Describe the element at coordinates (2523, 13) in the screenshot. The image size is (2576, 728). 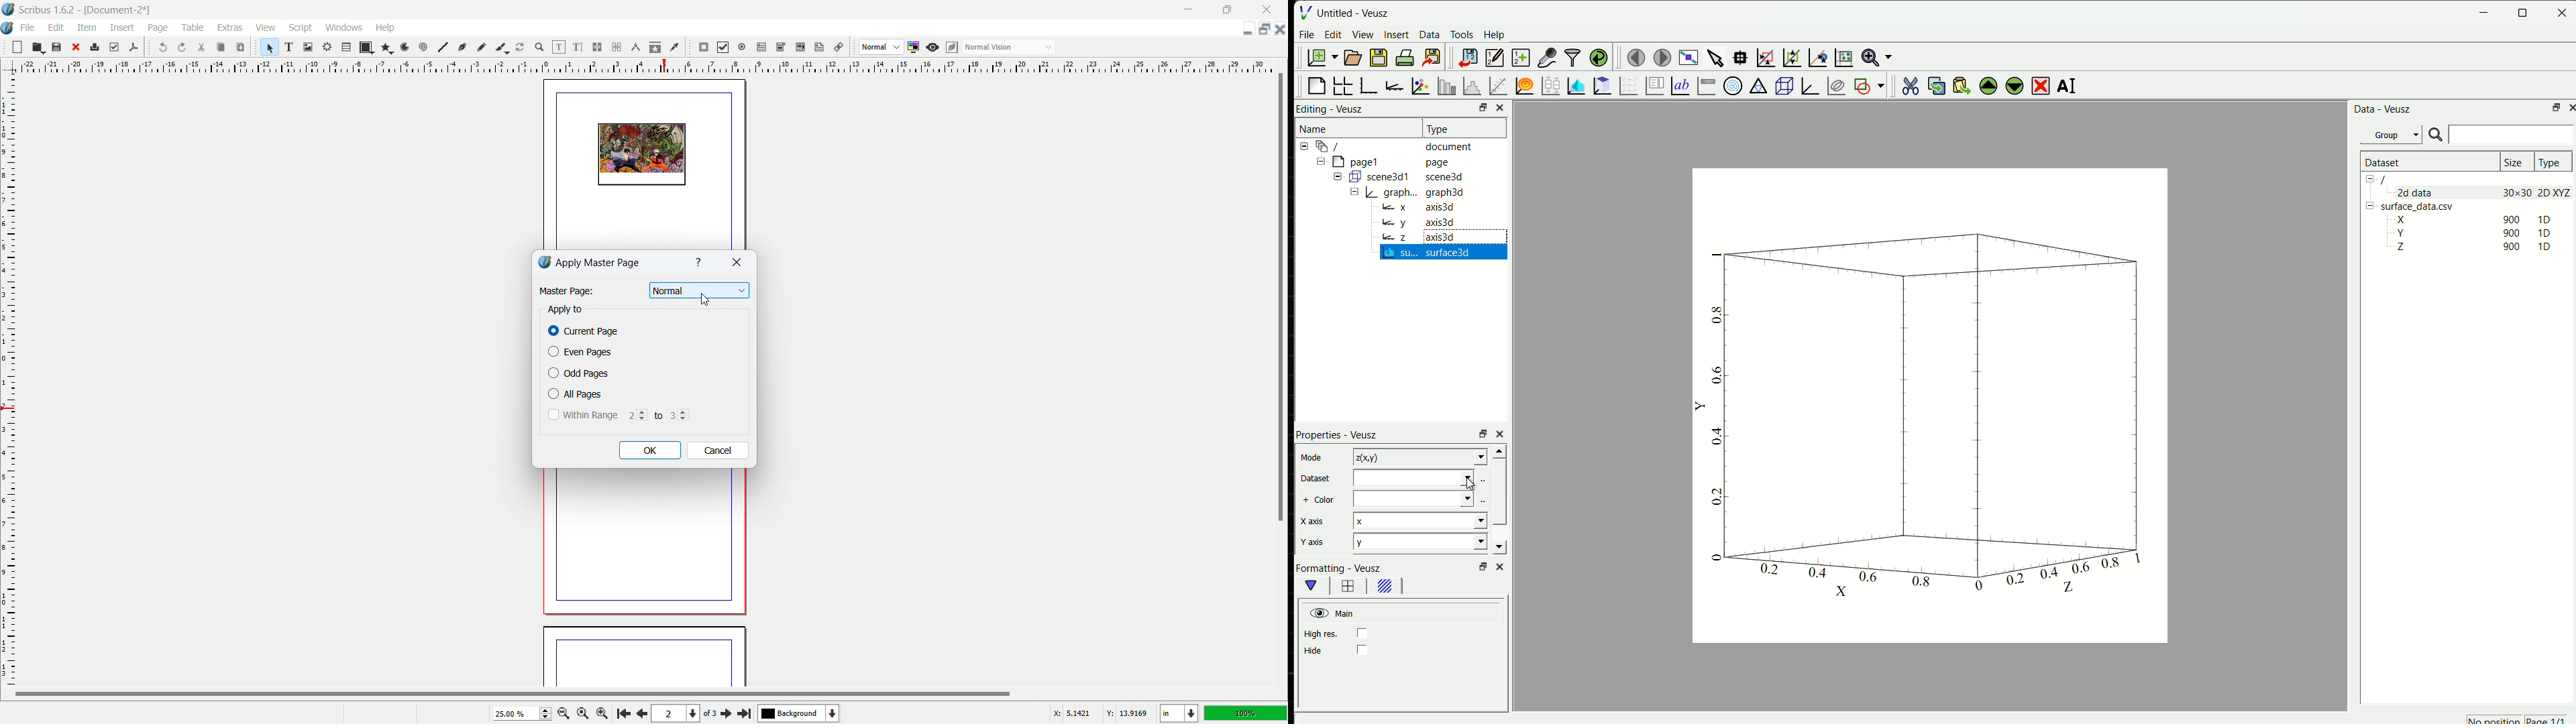
I see `maximise` at that location.